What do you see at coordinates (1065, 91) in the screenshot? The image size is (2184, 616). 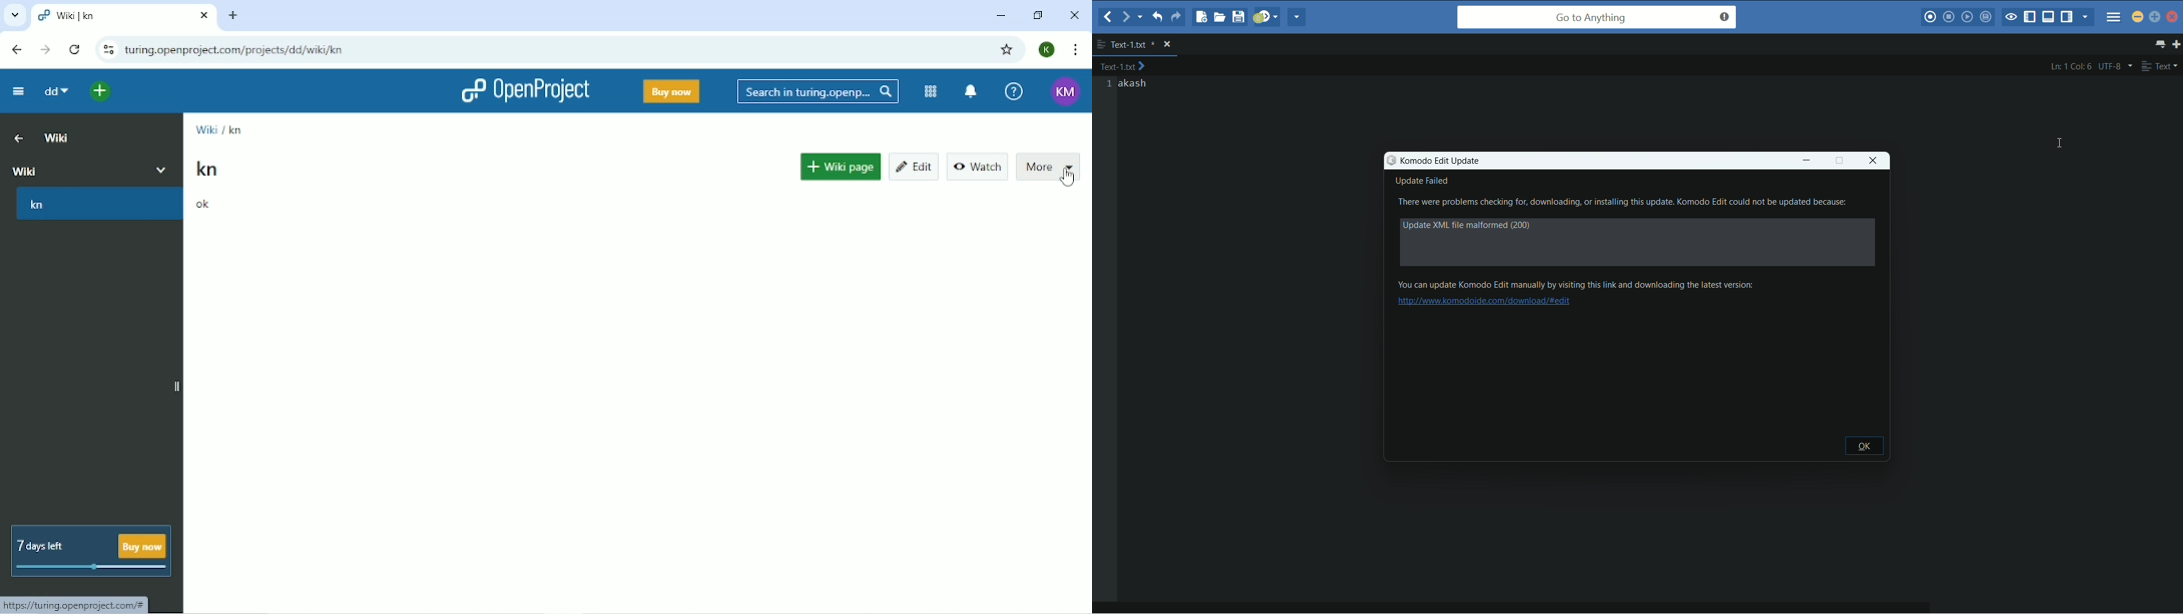 I see `Account` at bounding box center [1065, 91].